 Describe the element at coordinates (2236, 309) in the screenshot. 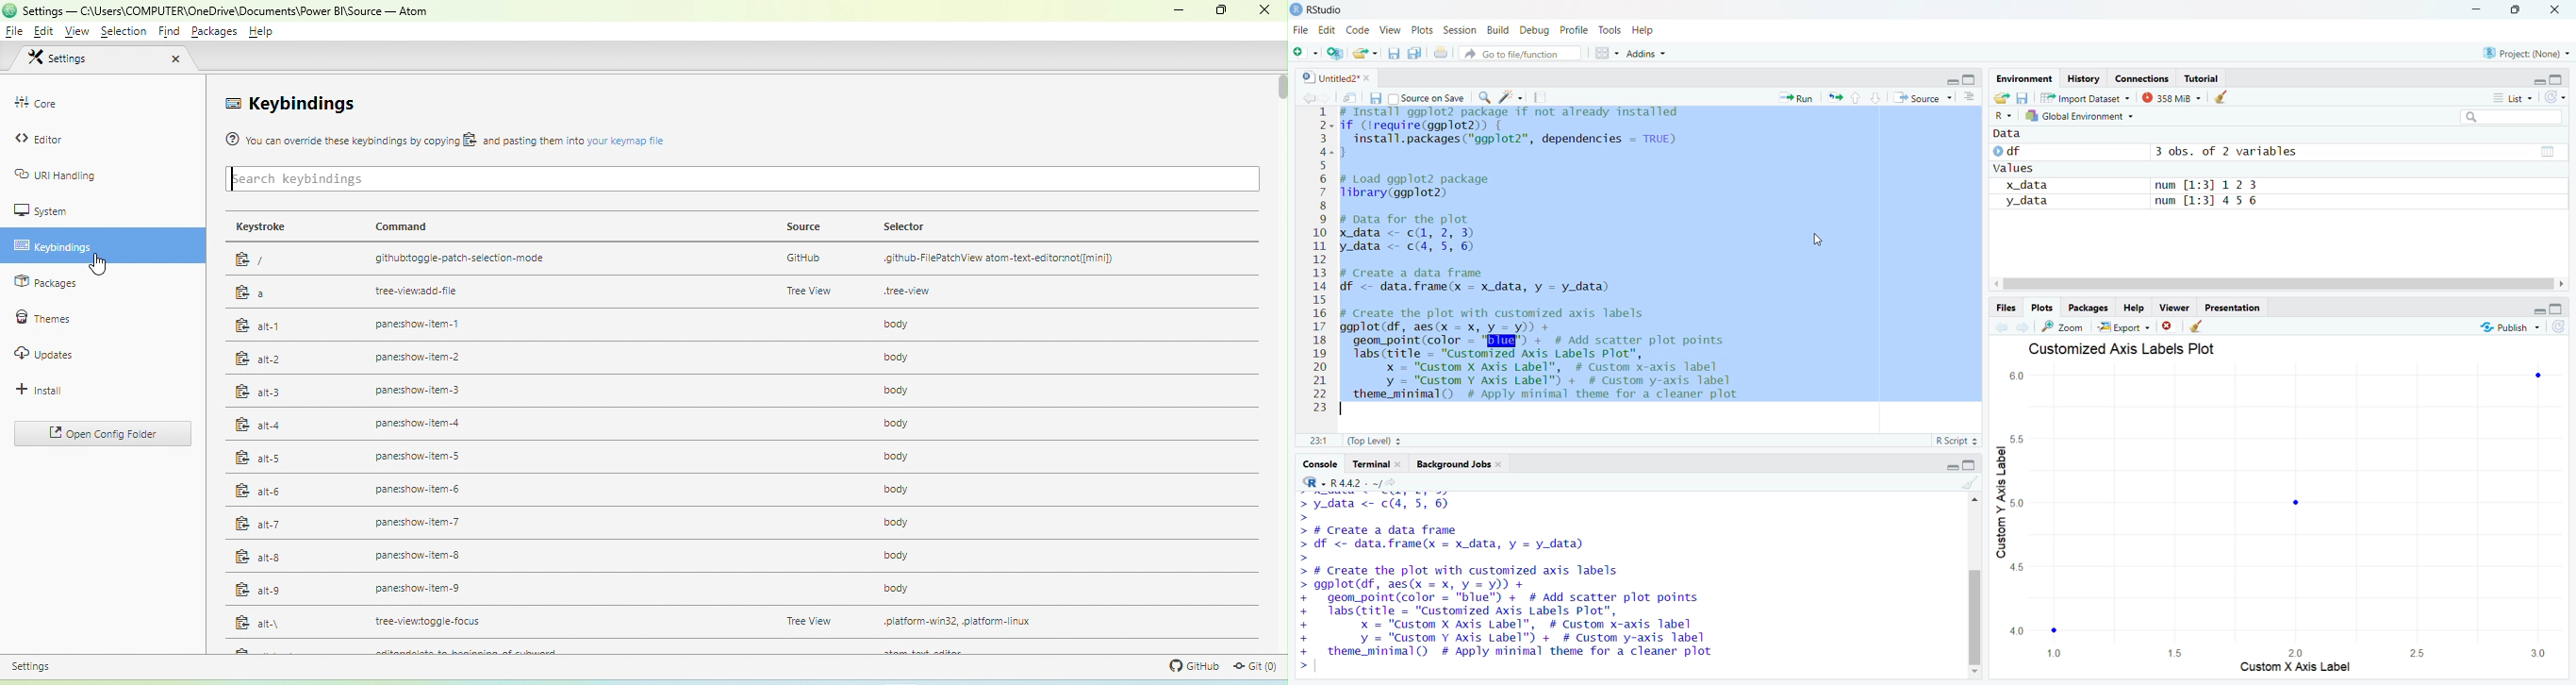

I see `Presentation` at that location.